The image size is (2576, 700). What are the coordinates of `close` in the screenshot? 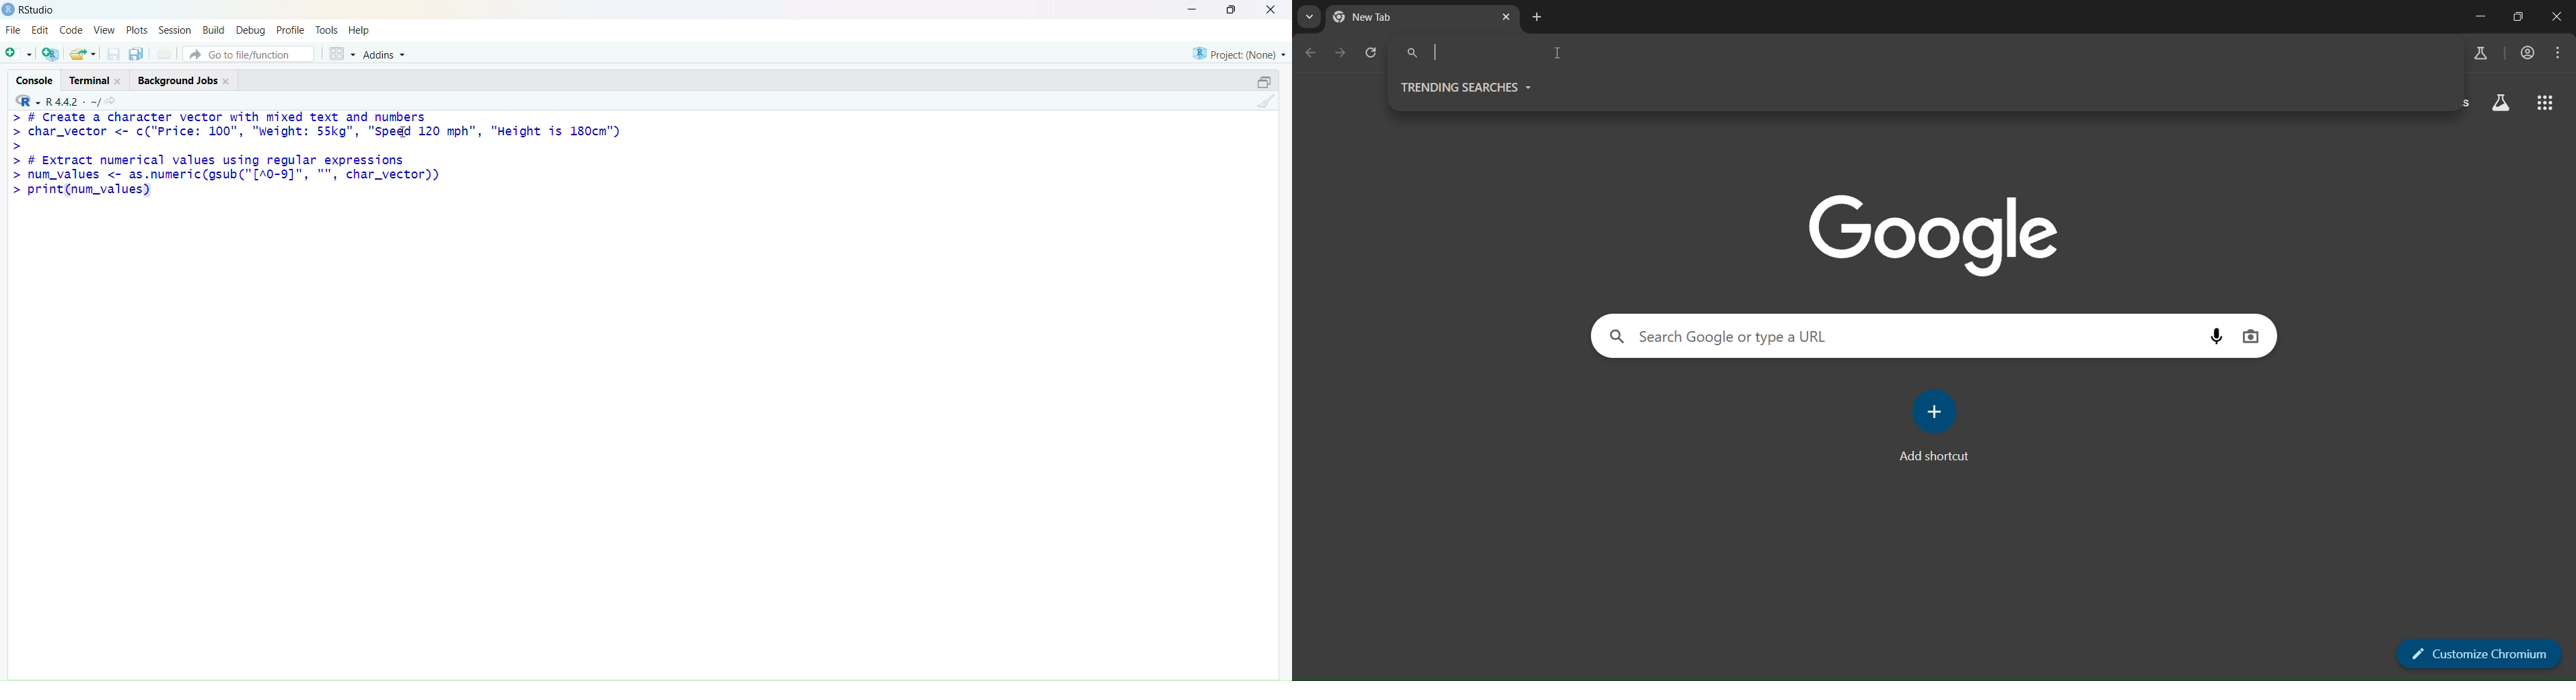 It's located at (226, 81).